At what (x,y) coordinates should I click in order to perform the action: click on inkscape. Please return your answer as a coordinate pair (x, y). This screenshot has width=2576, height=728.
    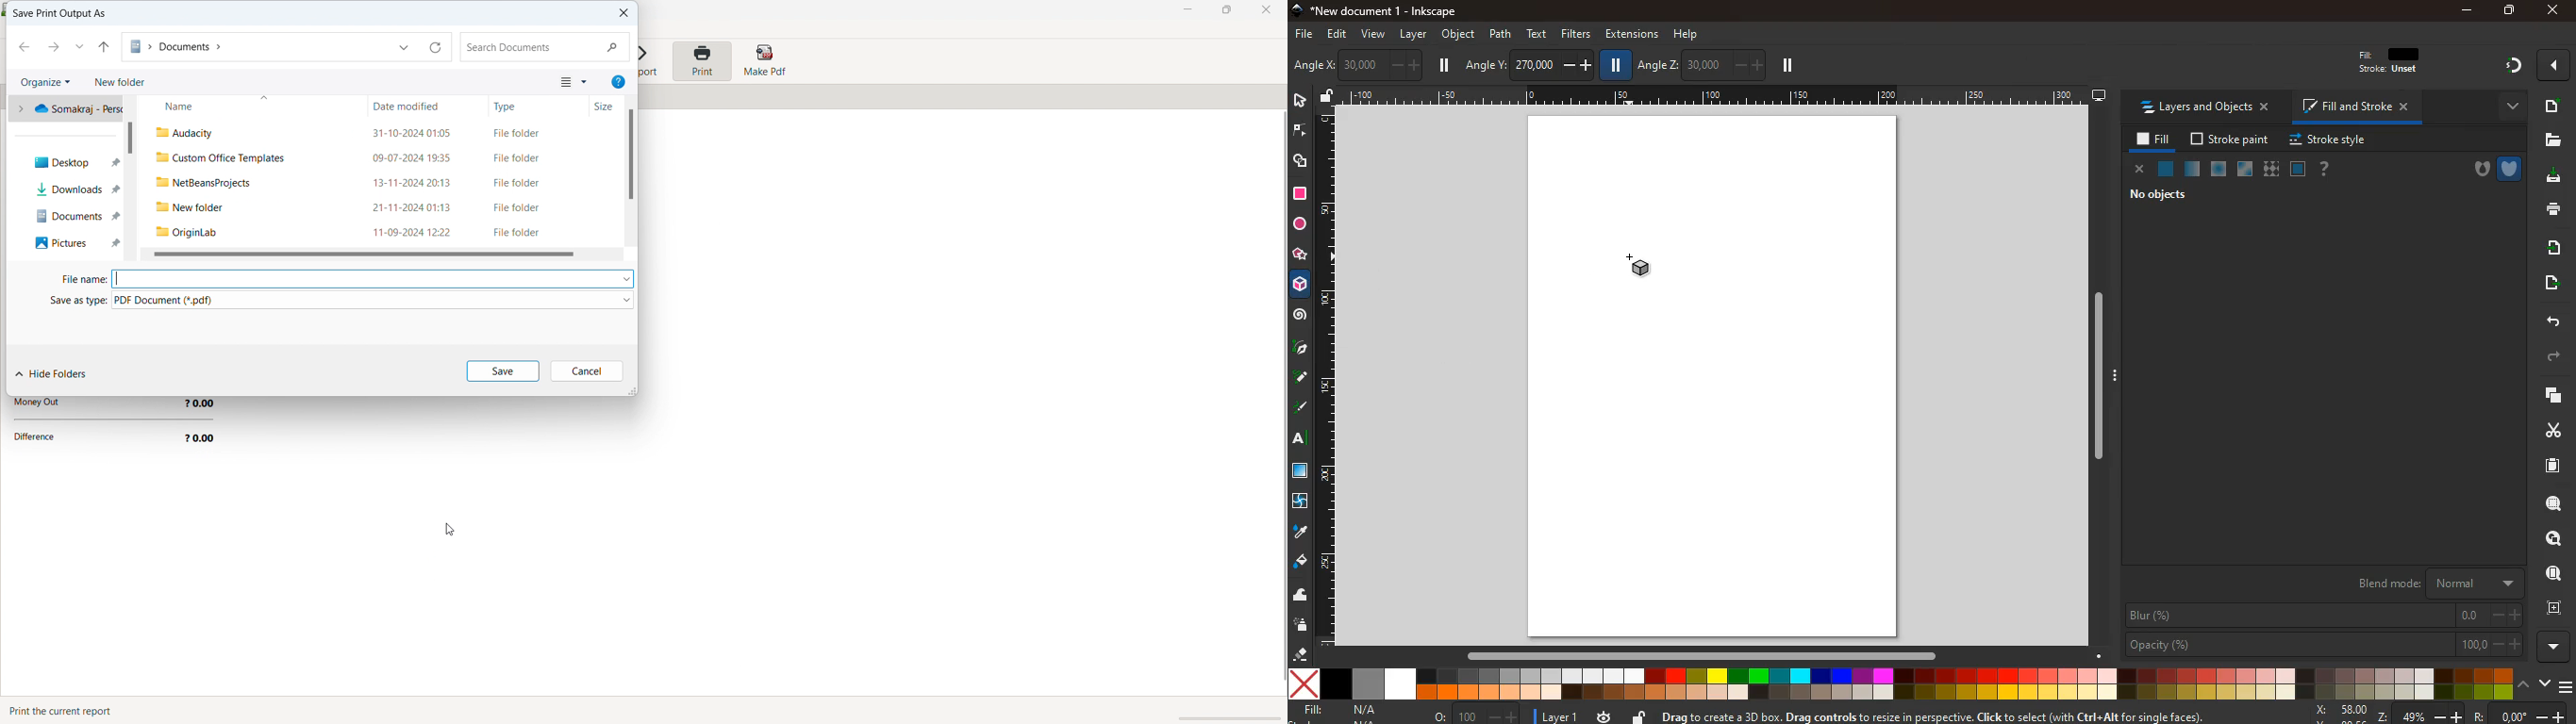
    Looking at the image, I should click on (1389, 11).